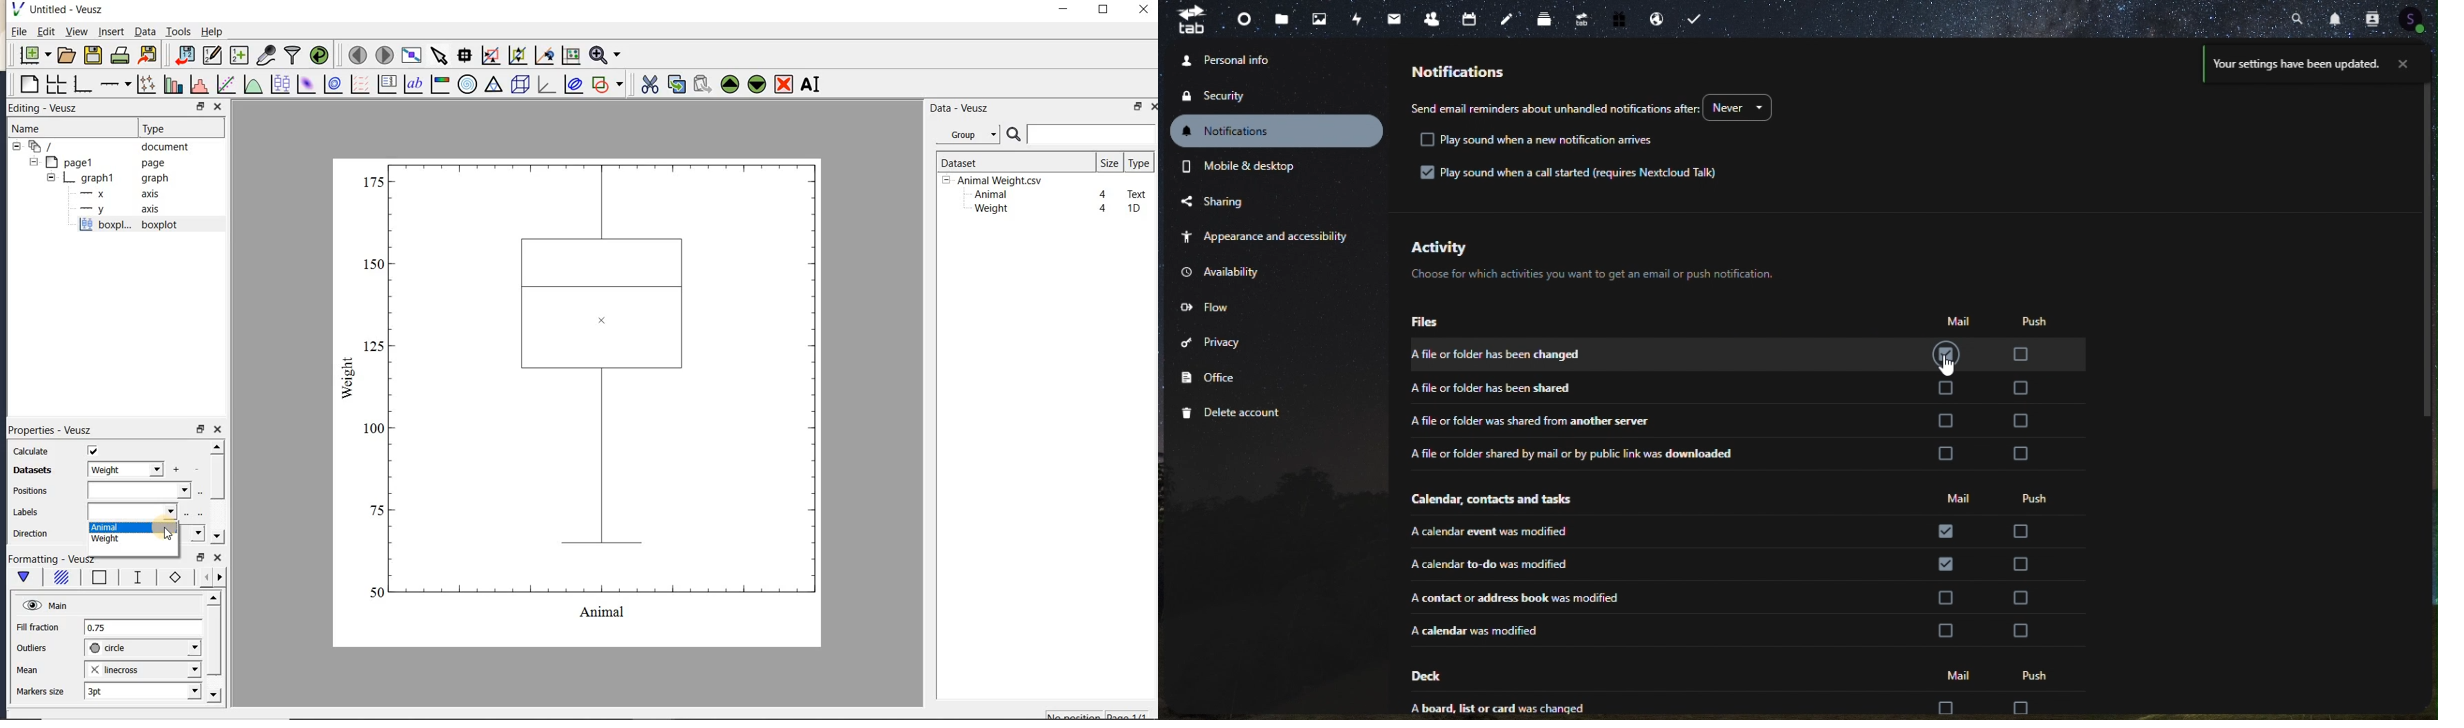 The height and width of the screenshot is (728, 2464). What do you see at coordinates (143, 628) in the screenshot?
I see `0.75` at bounding box center [143, 628].